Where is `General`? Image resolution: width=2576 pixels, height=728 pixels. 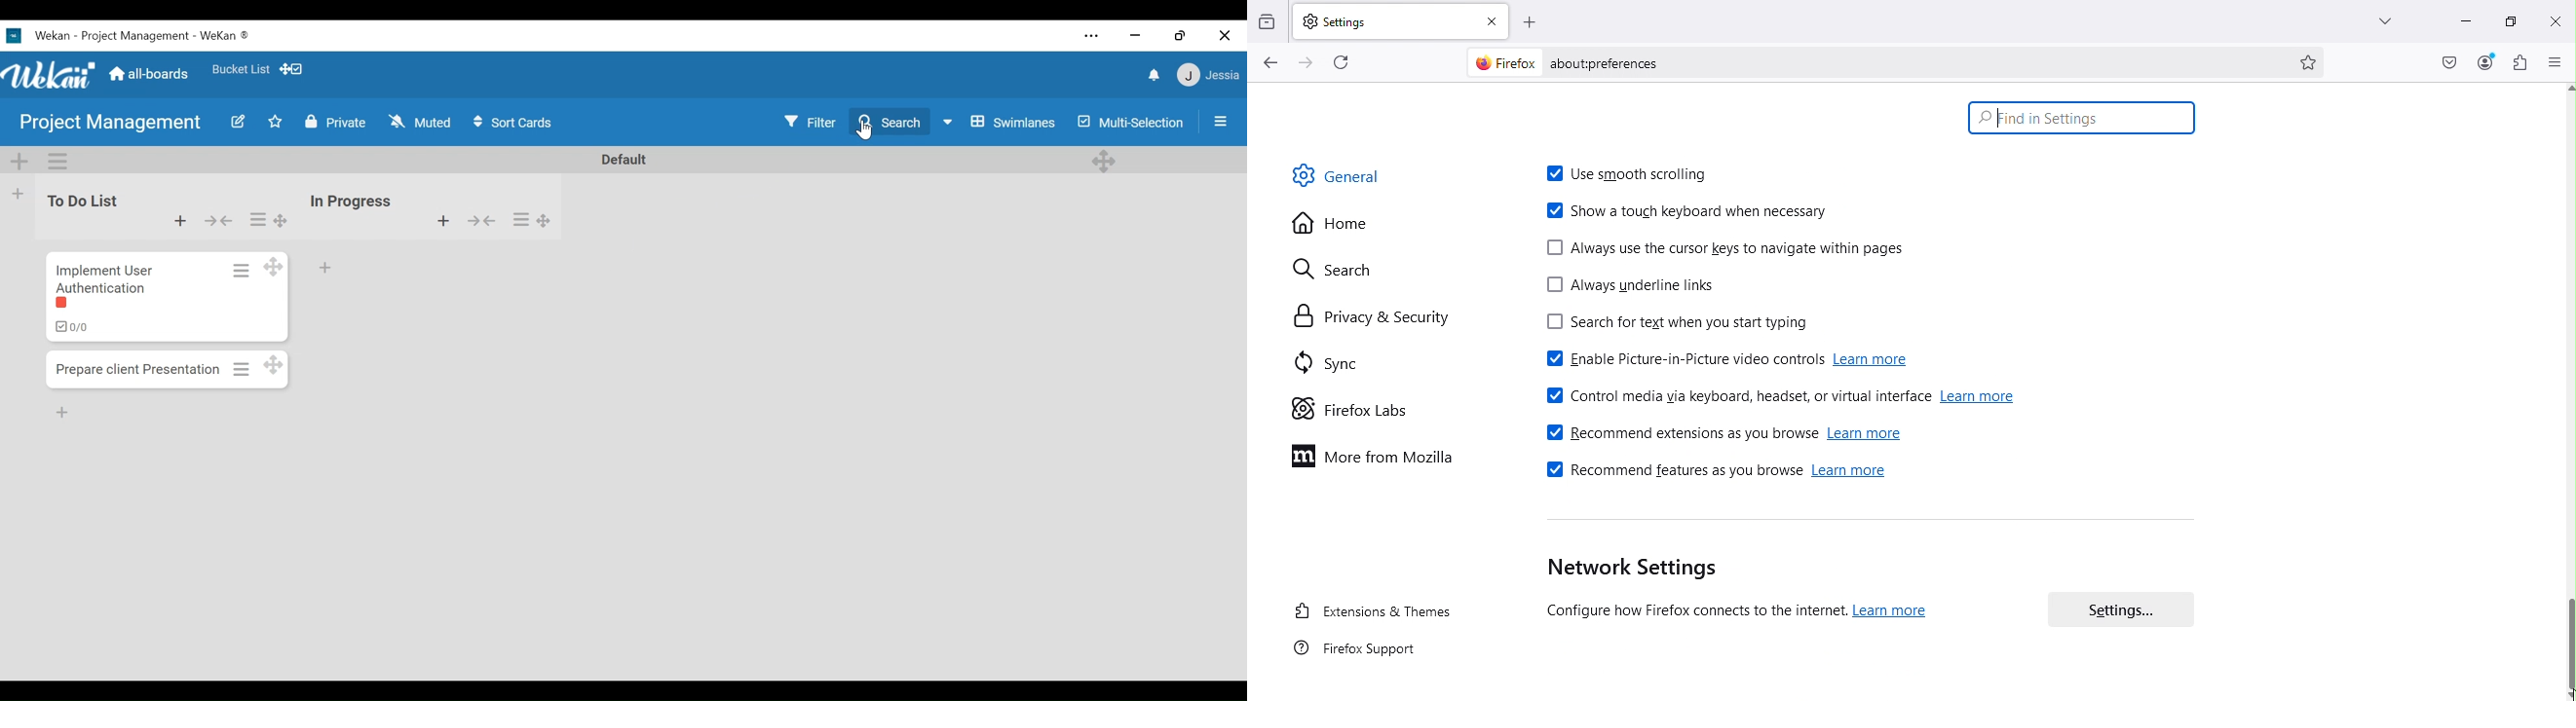 General is located at coordinates (1343, 174).